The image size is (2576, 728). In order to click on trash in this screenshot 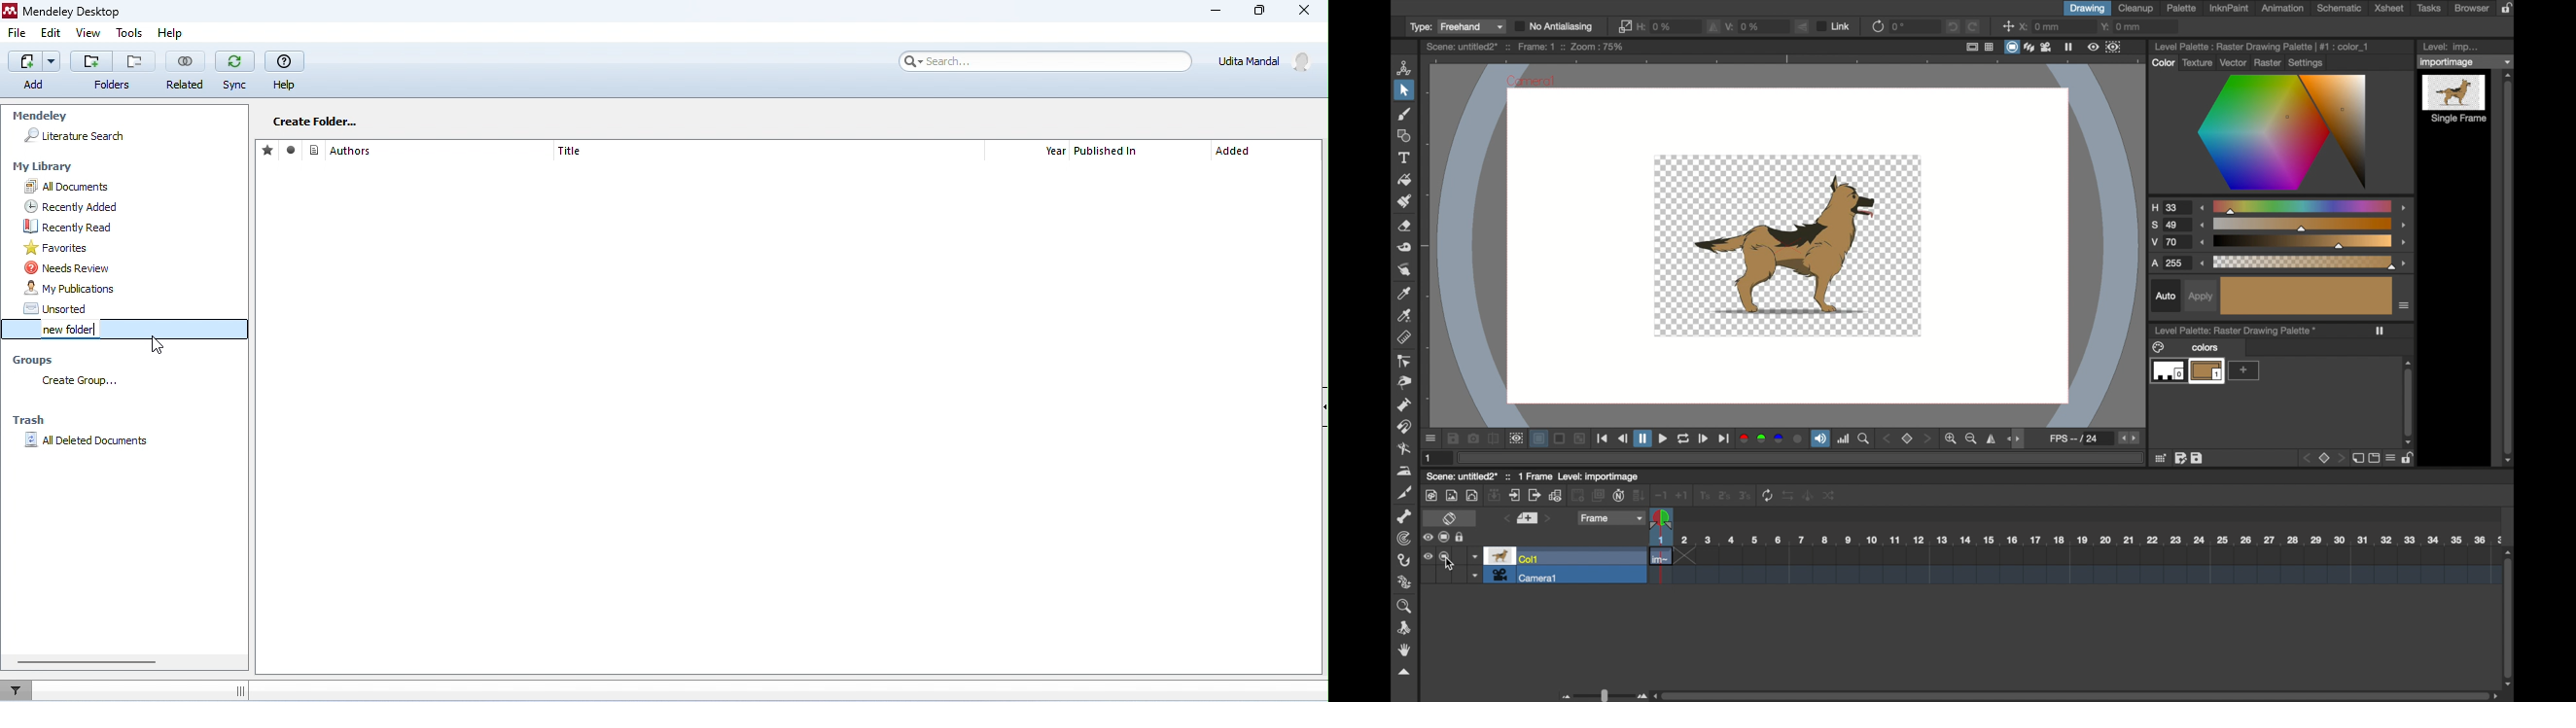, I will do `click(32, 420)`.